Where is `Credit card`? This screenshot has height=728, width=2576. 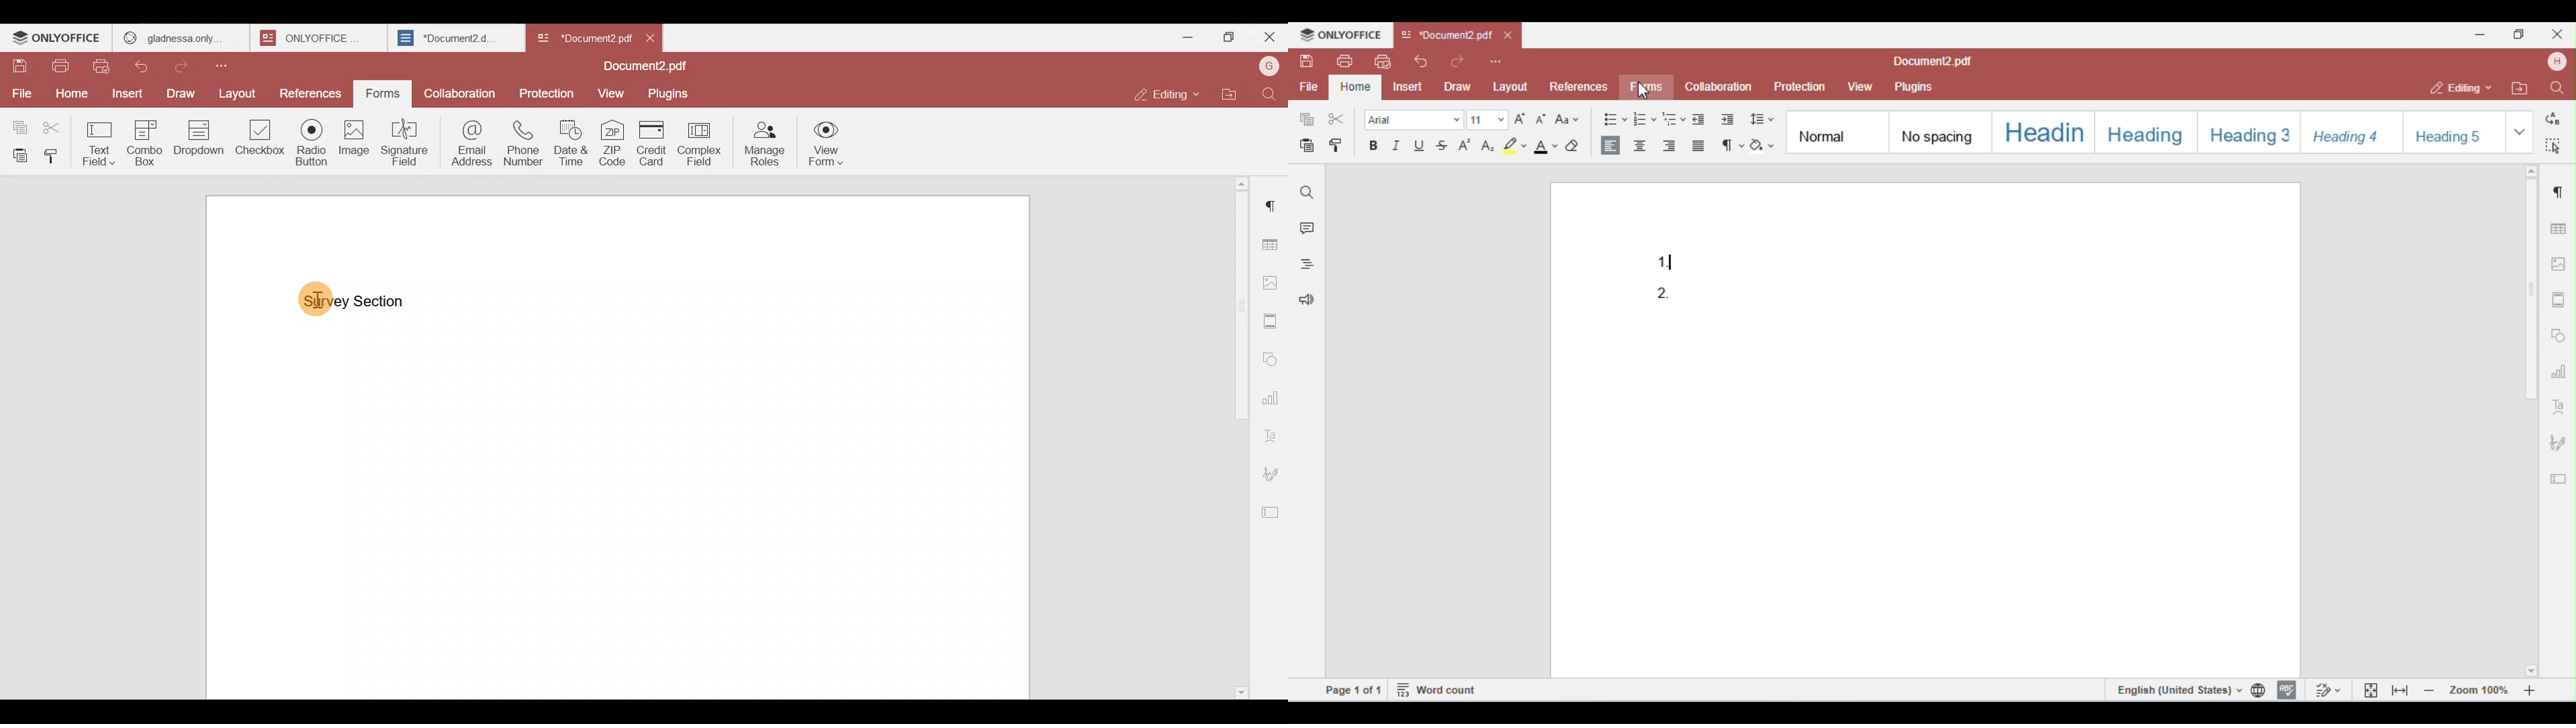 Credit card is located at coordinates (654, 143).